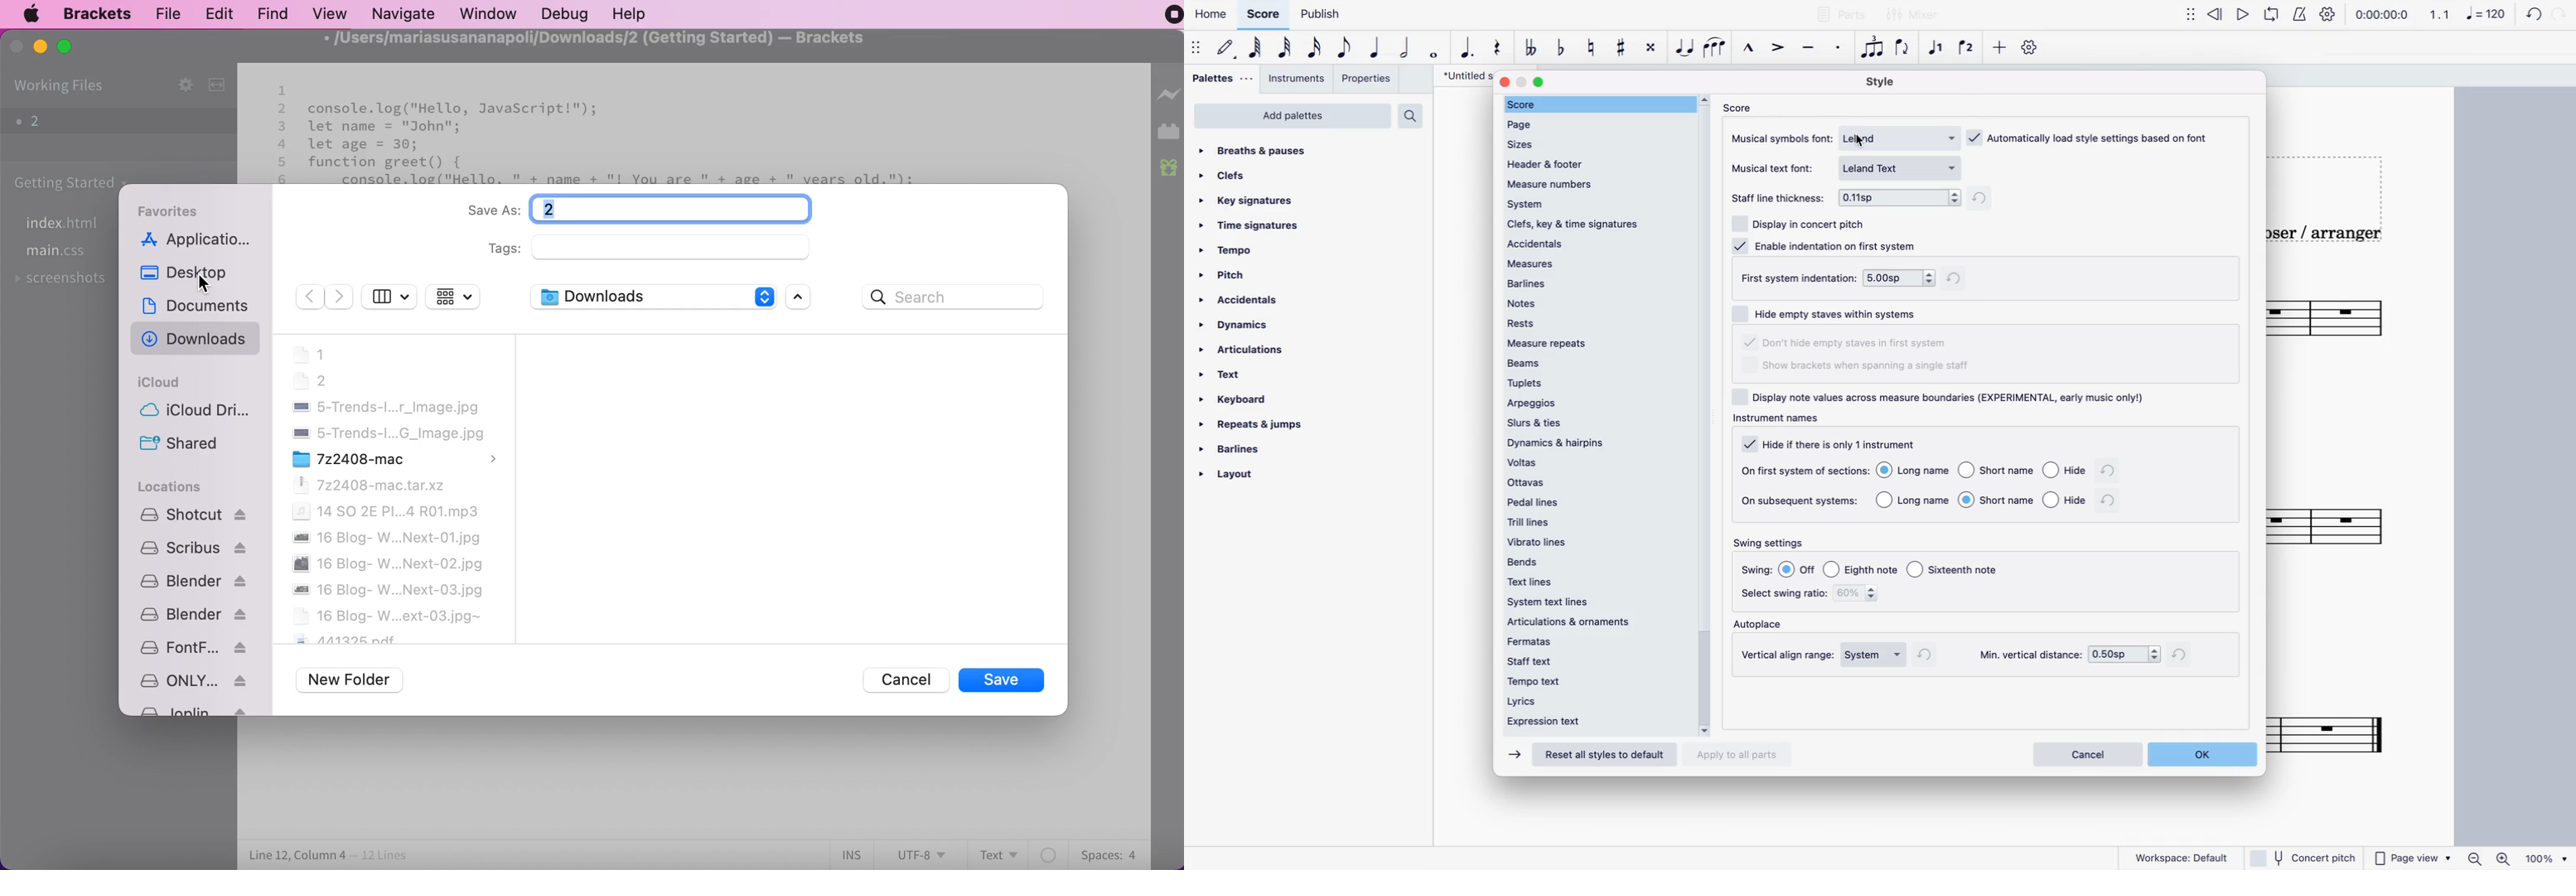  What do you see at coordinates (192, 681) in the screenshot?
I see `ONLY` at bounding box center [192, 681].